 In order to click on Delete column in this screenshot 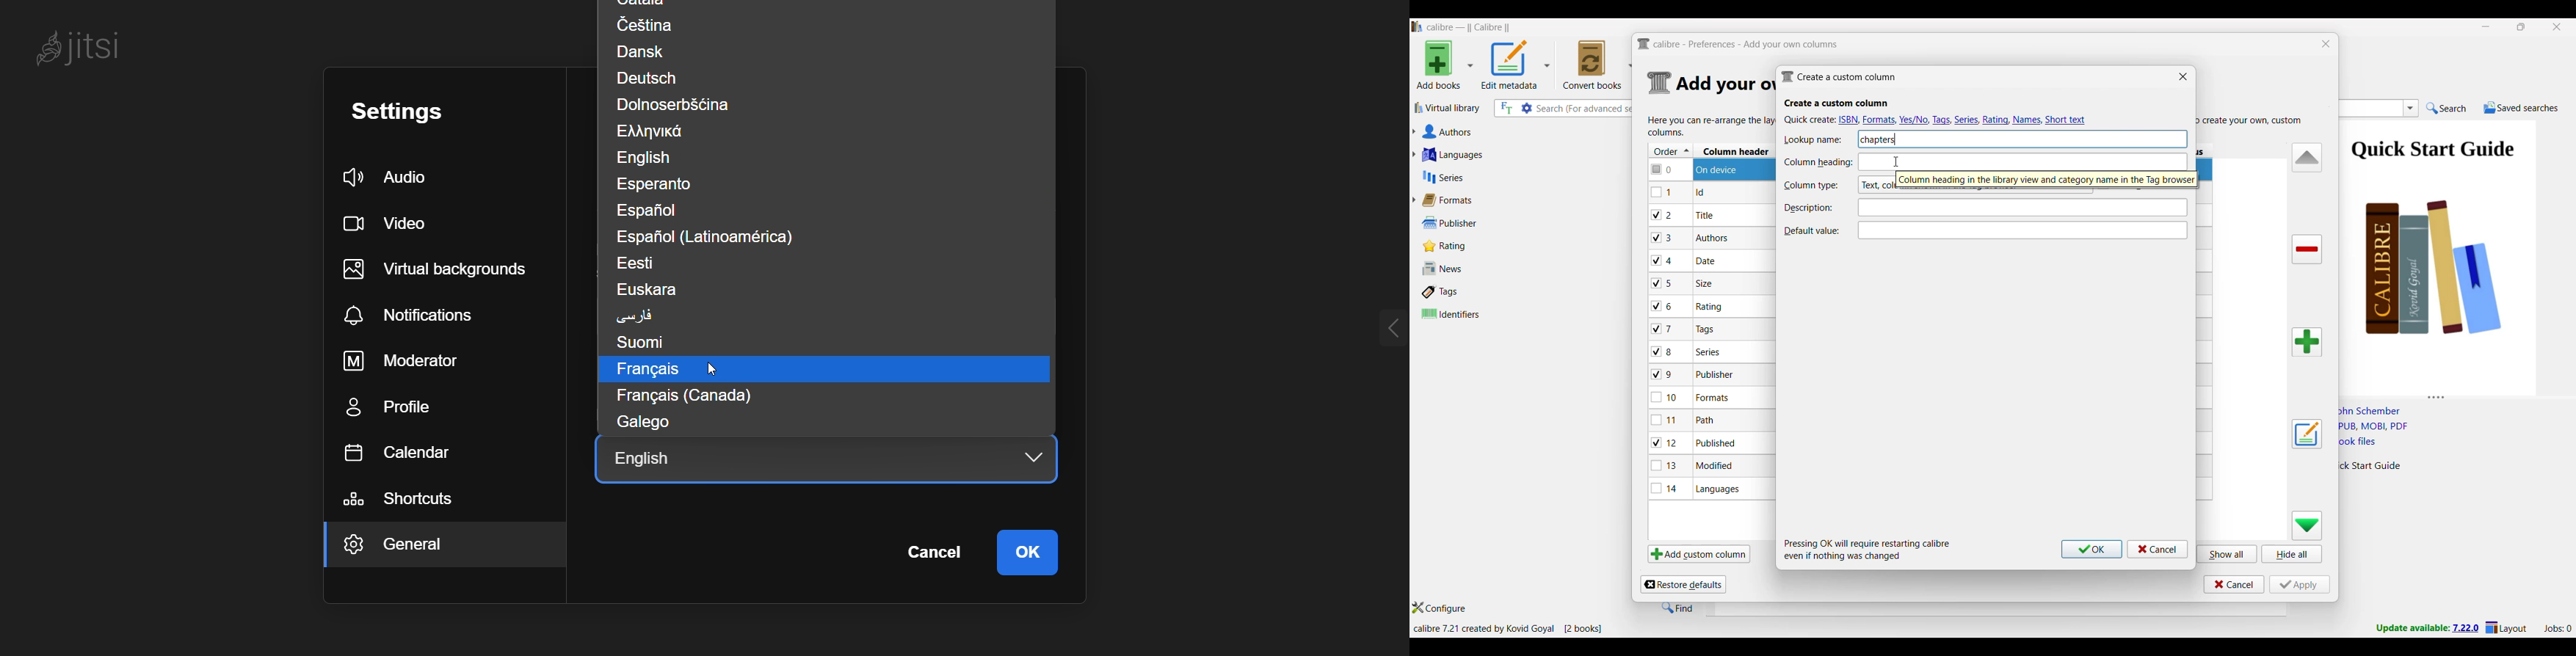, I will do `click(2308, 250)`.